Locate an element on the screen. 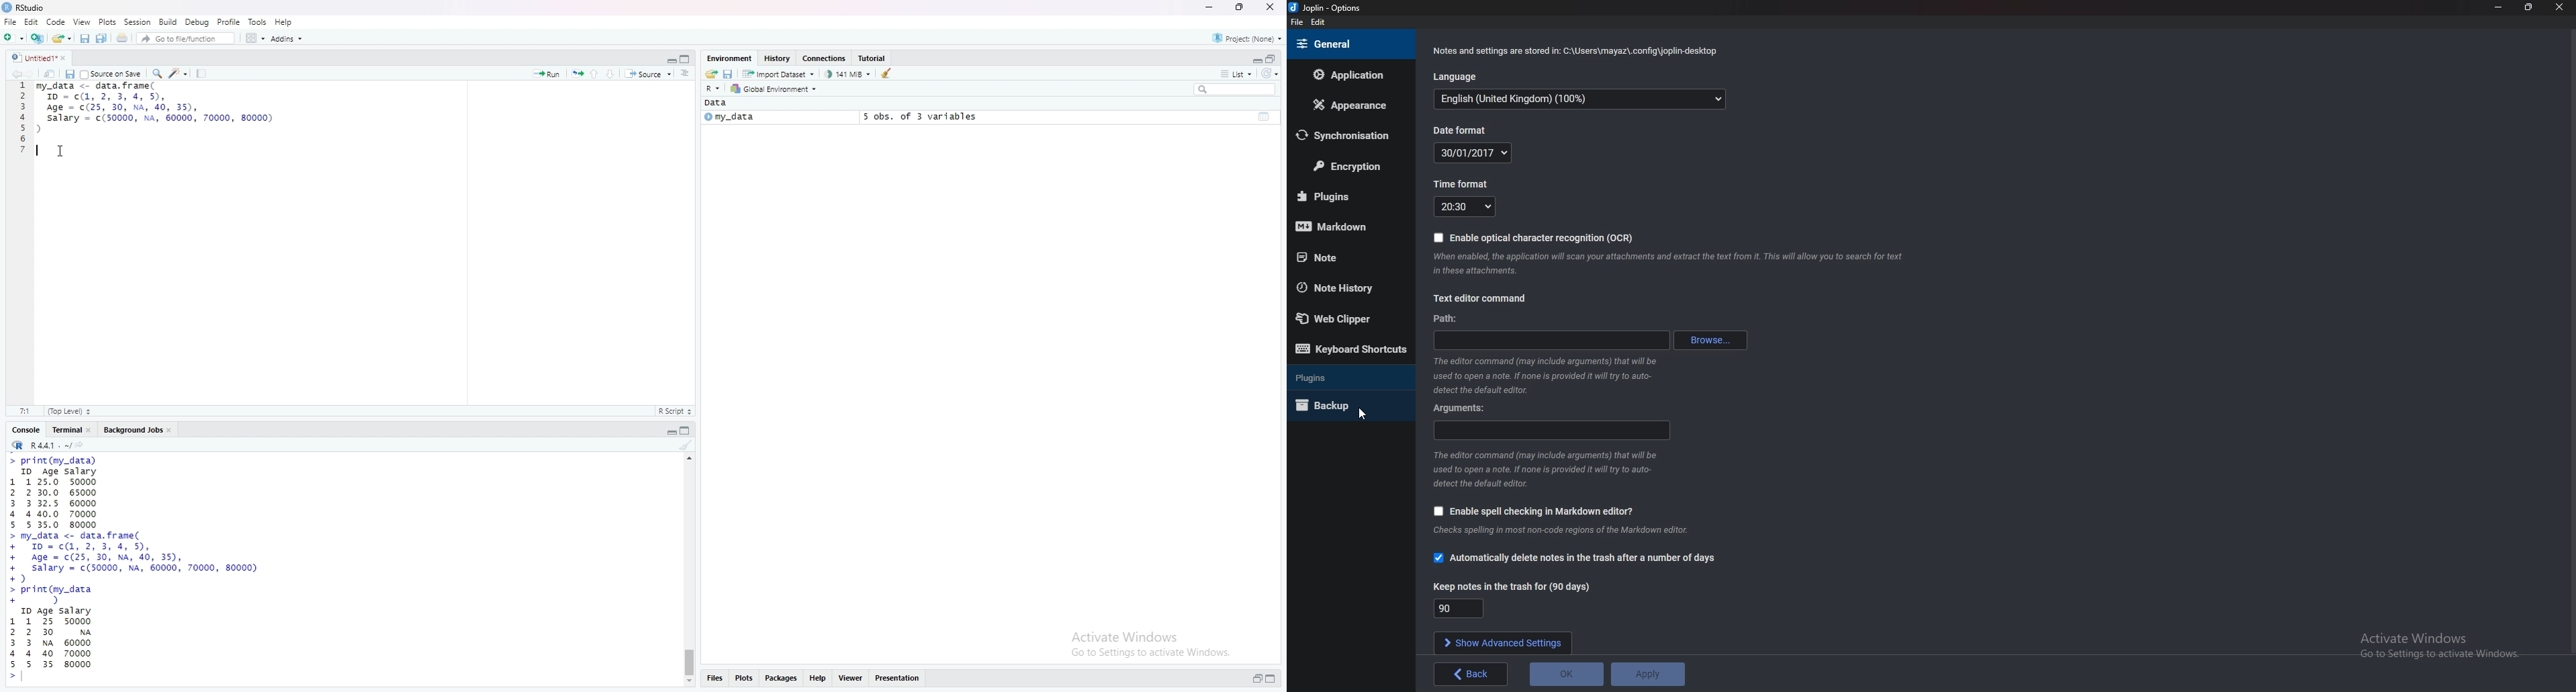 The height and width of the screenshot is (700, 2576). scrollbar is located at coordinates (689, 570).